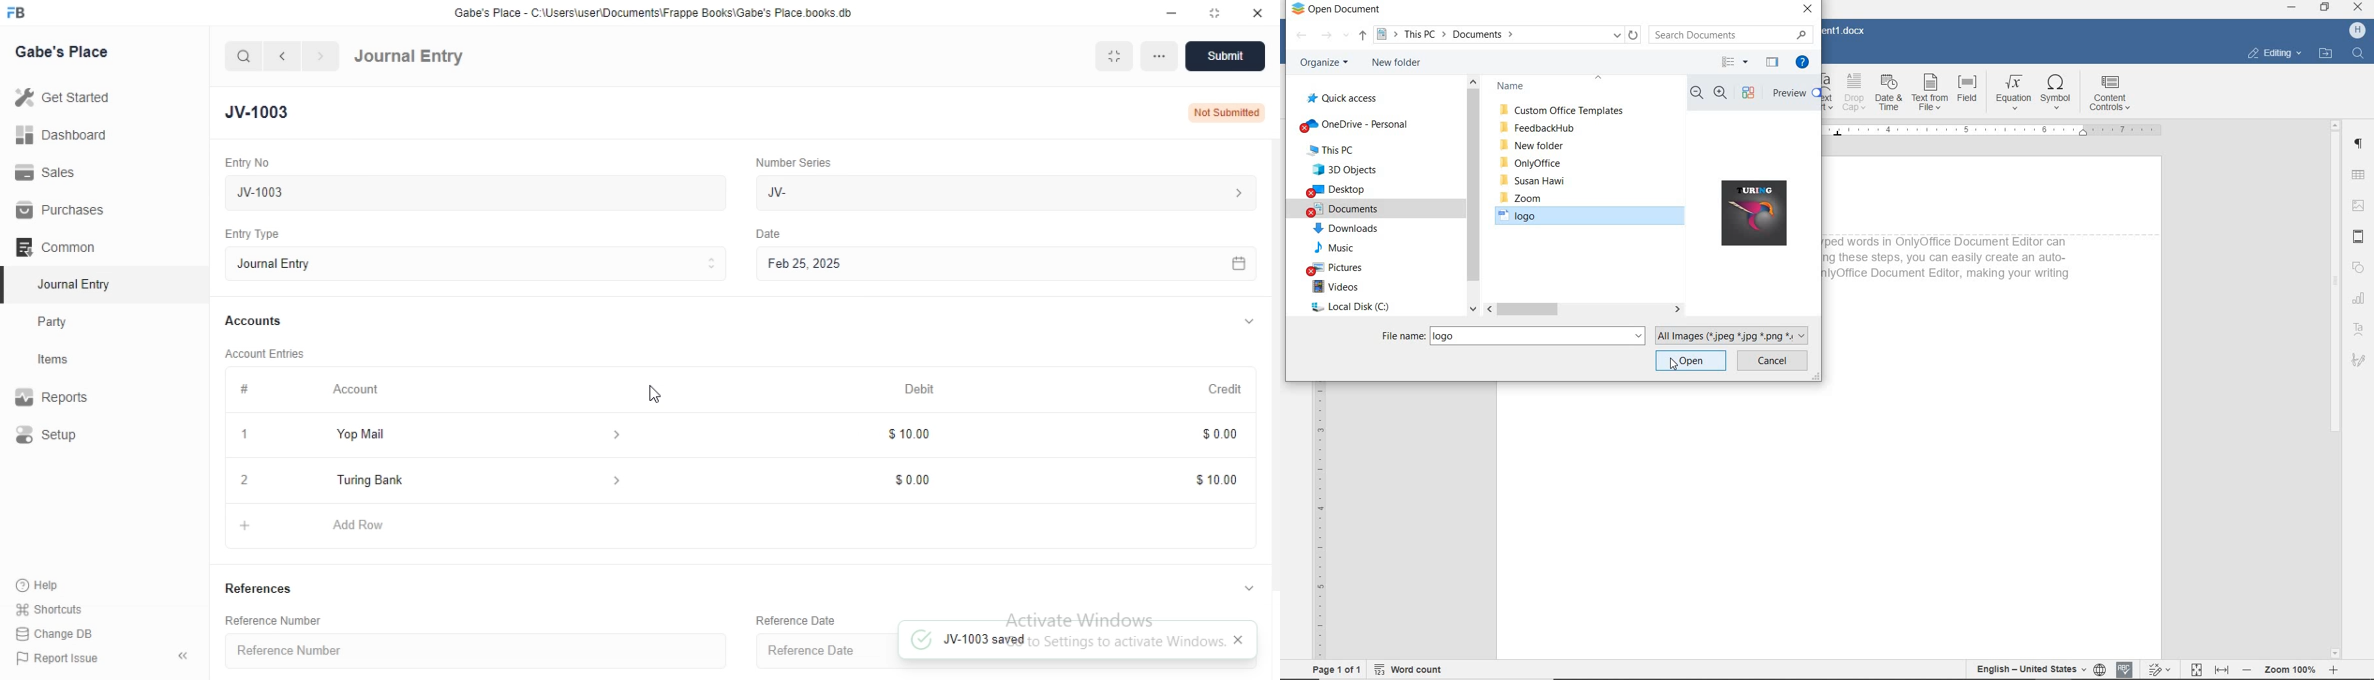  I want to click on Report, so click(67, 397).